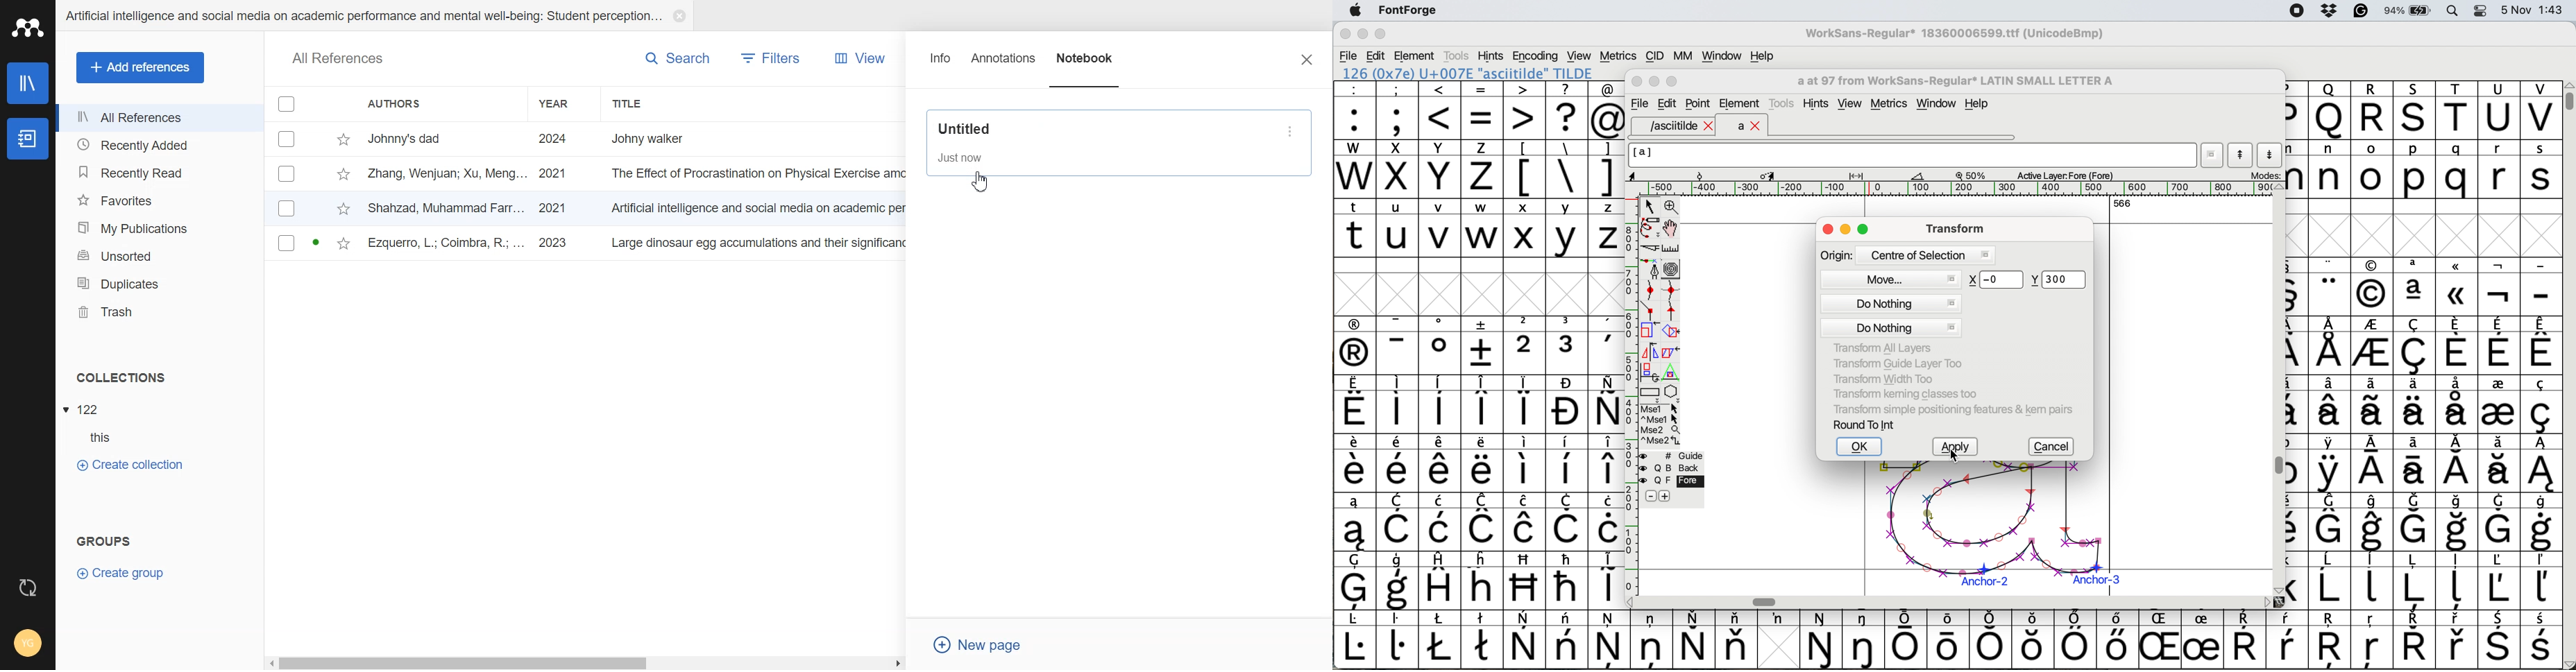 This screenshot has height=672, width=2576. I want to click on Account, so click(28, 644).